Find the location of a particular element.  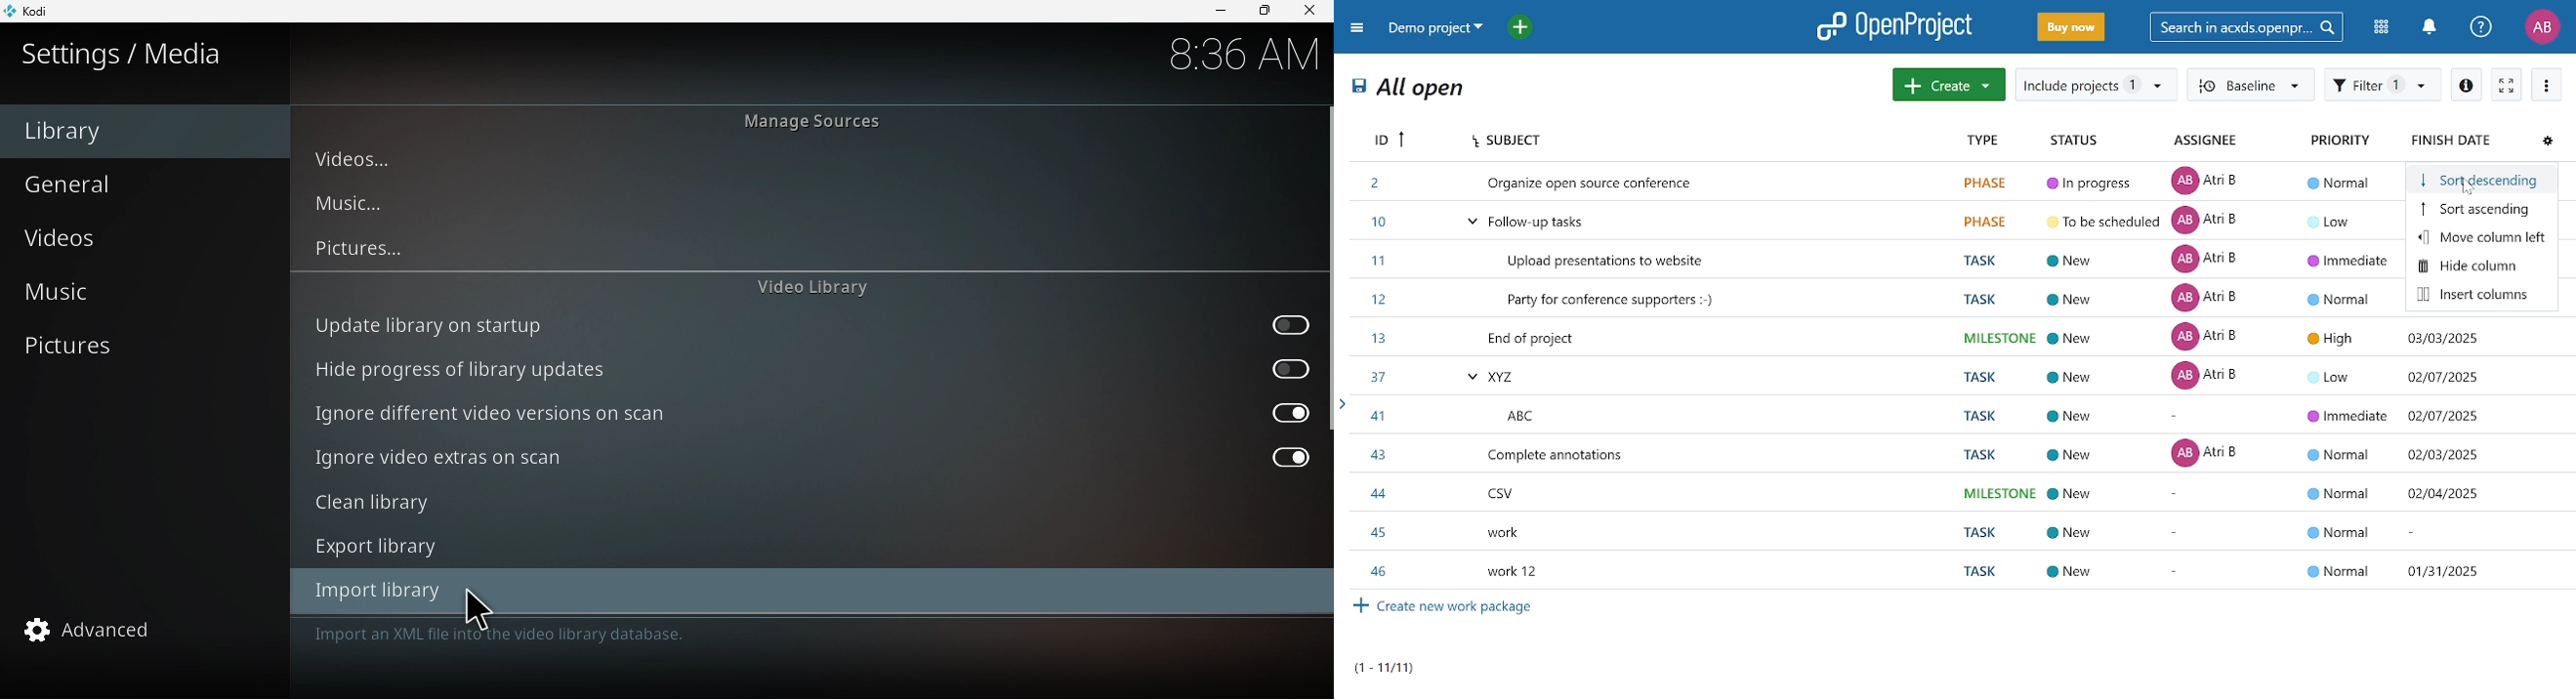

close is located at coordinates (1312, 11).